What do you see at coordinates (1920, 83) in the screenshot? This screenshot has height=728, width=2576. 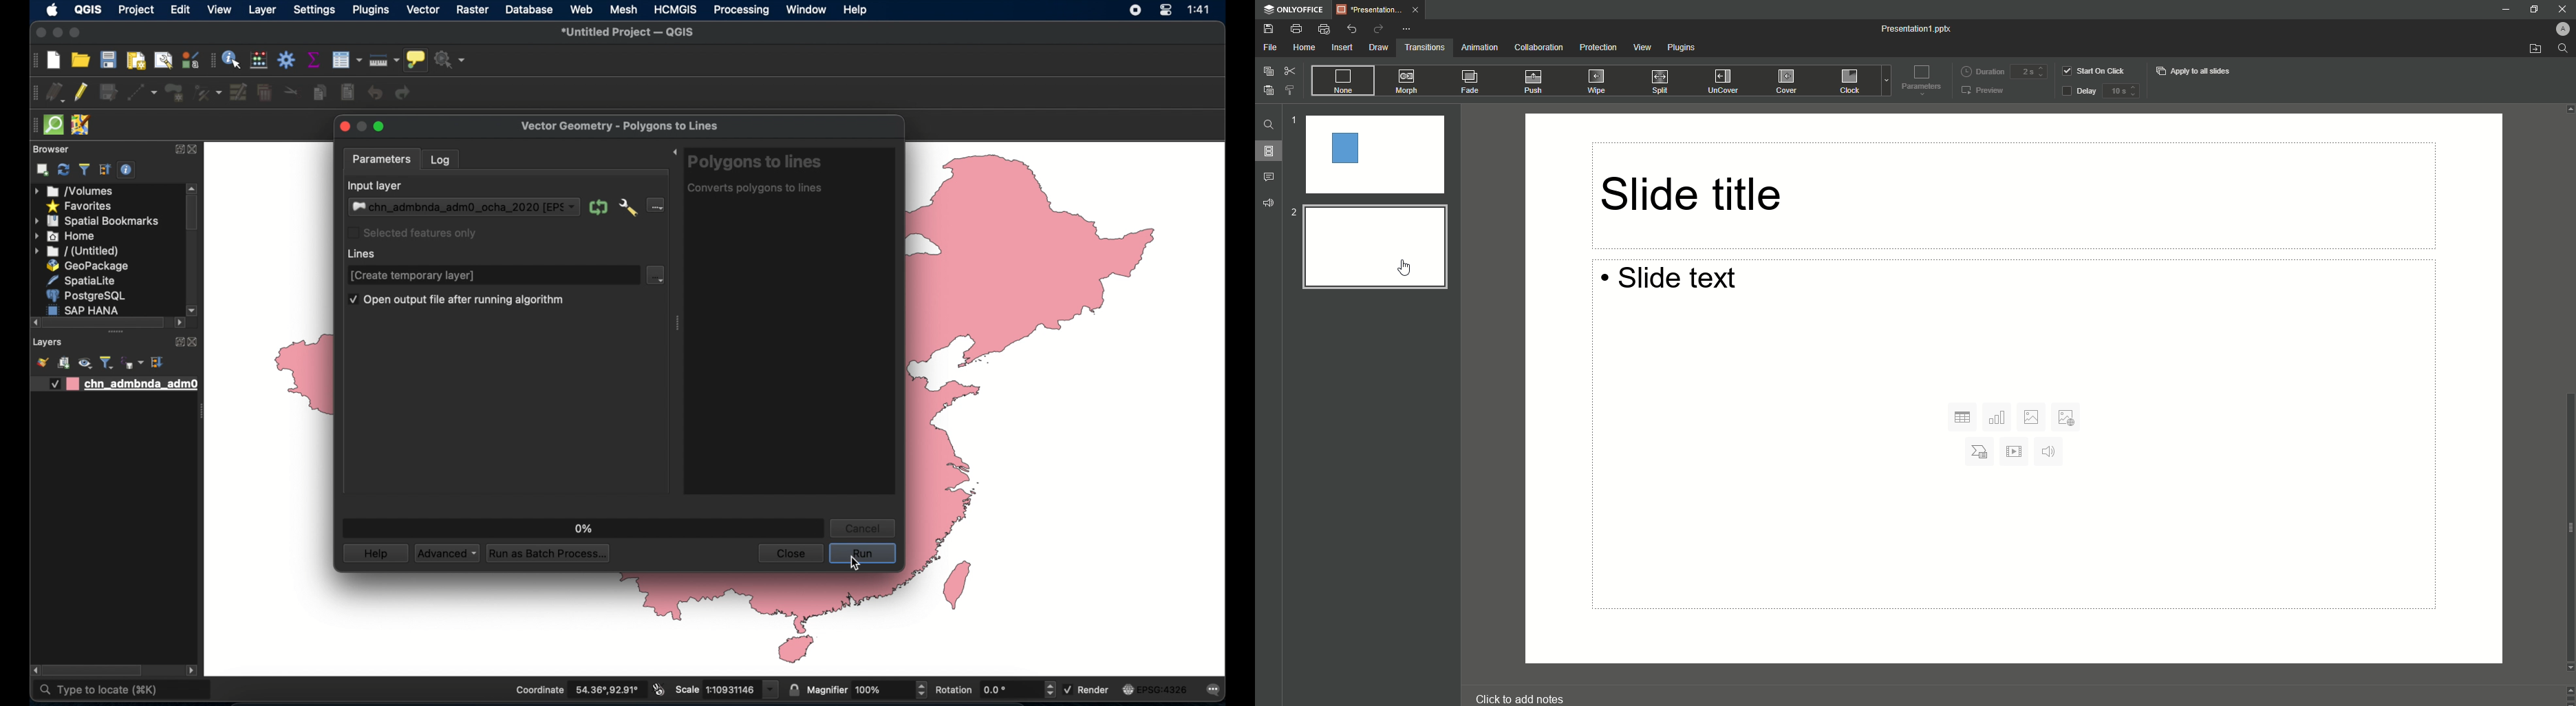 I see `Parameters` at bounding box center [1920, 83].